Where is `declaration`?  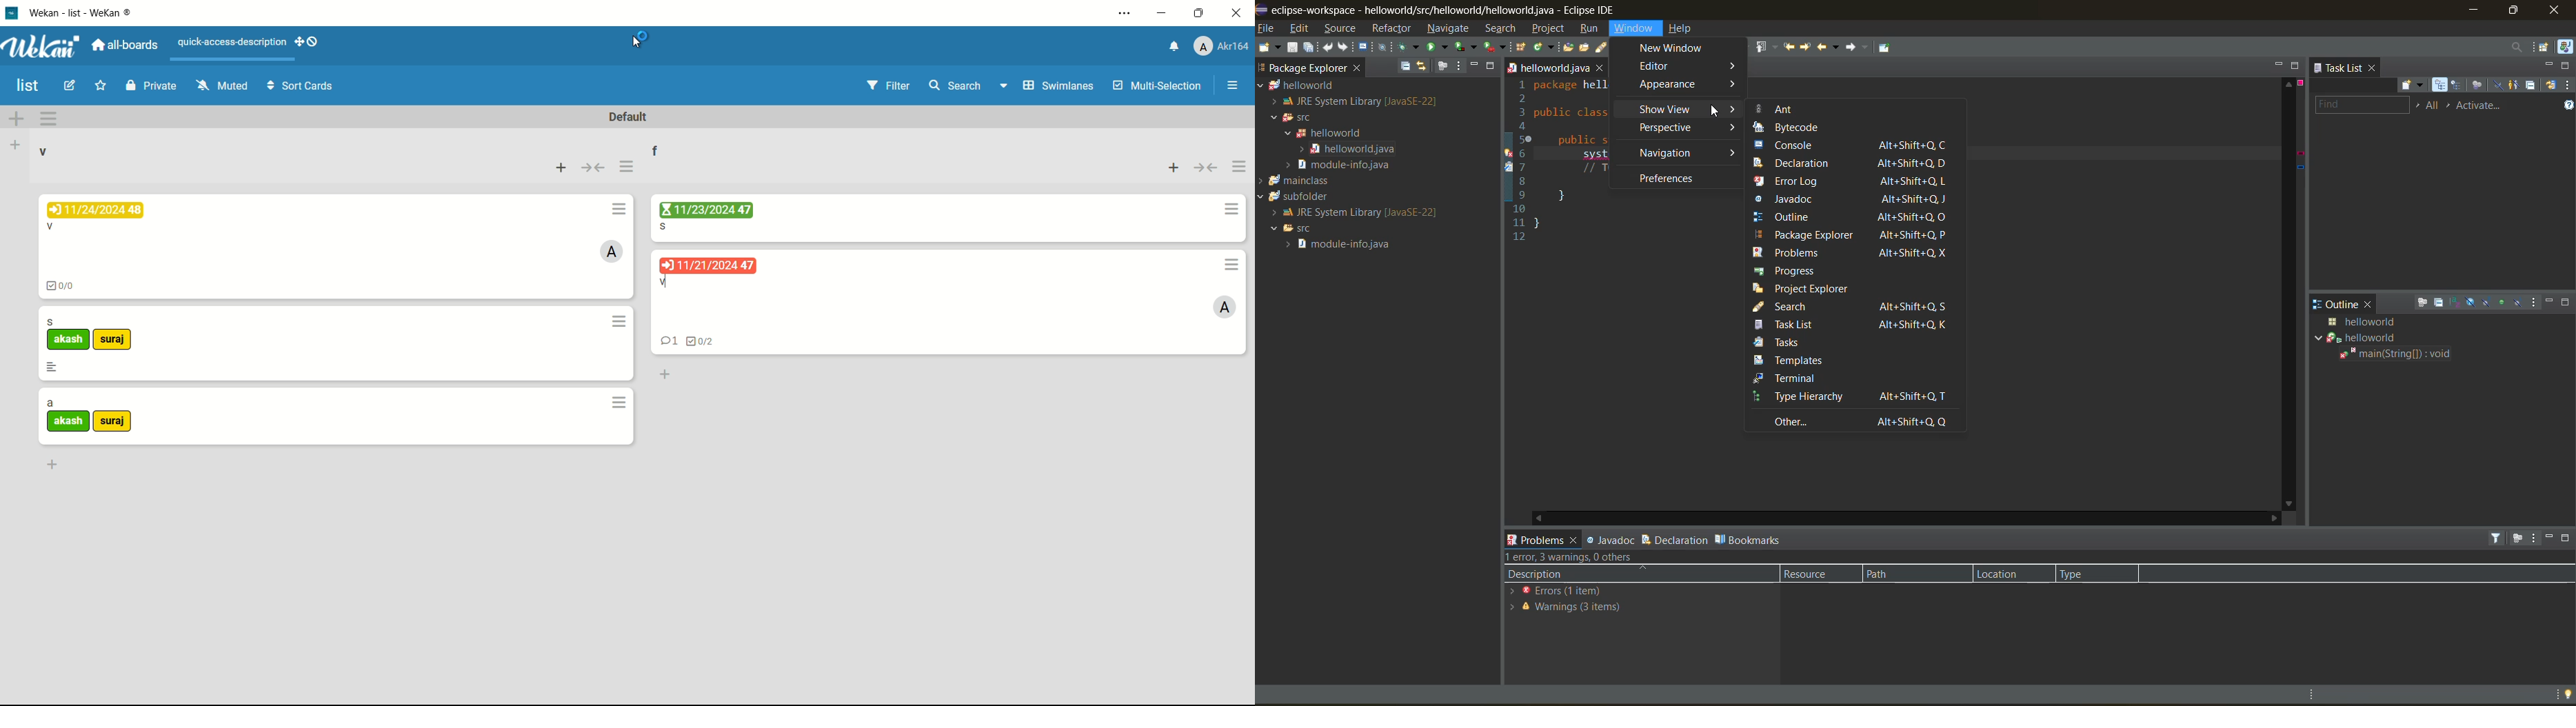 declaration is located at coordinates (1678, 538).